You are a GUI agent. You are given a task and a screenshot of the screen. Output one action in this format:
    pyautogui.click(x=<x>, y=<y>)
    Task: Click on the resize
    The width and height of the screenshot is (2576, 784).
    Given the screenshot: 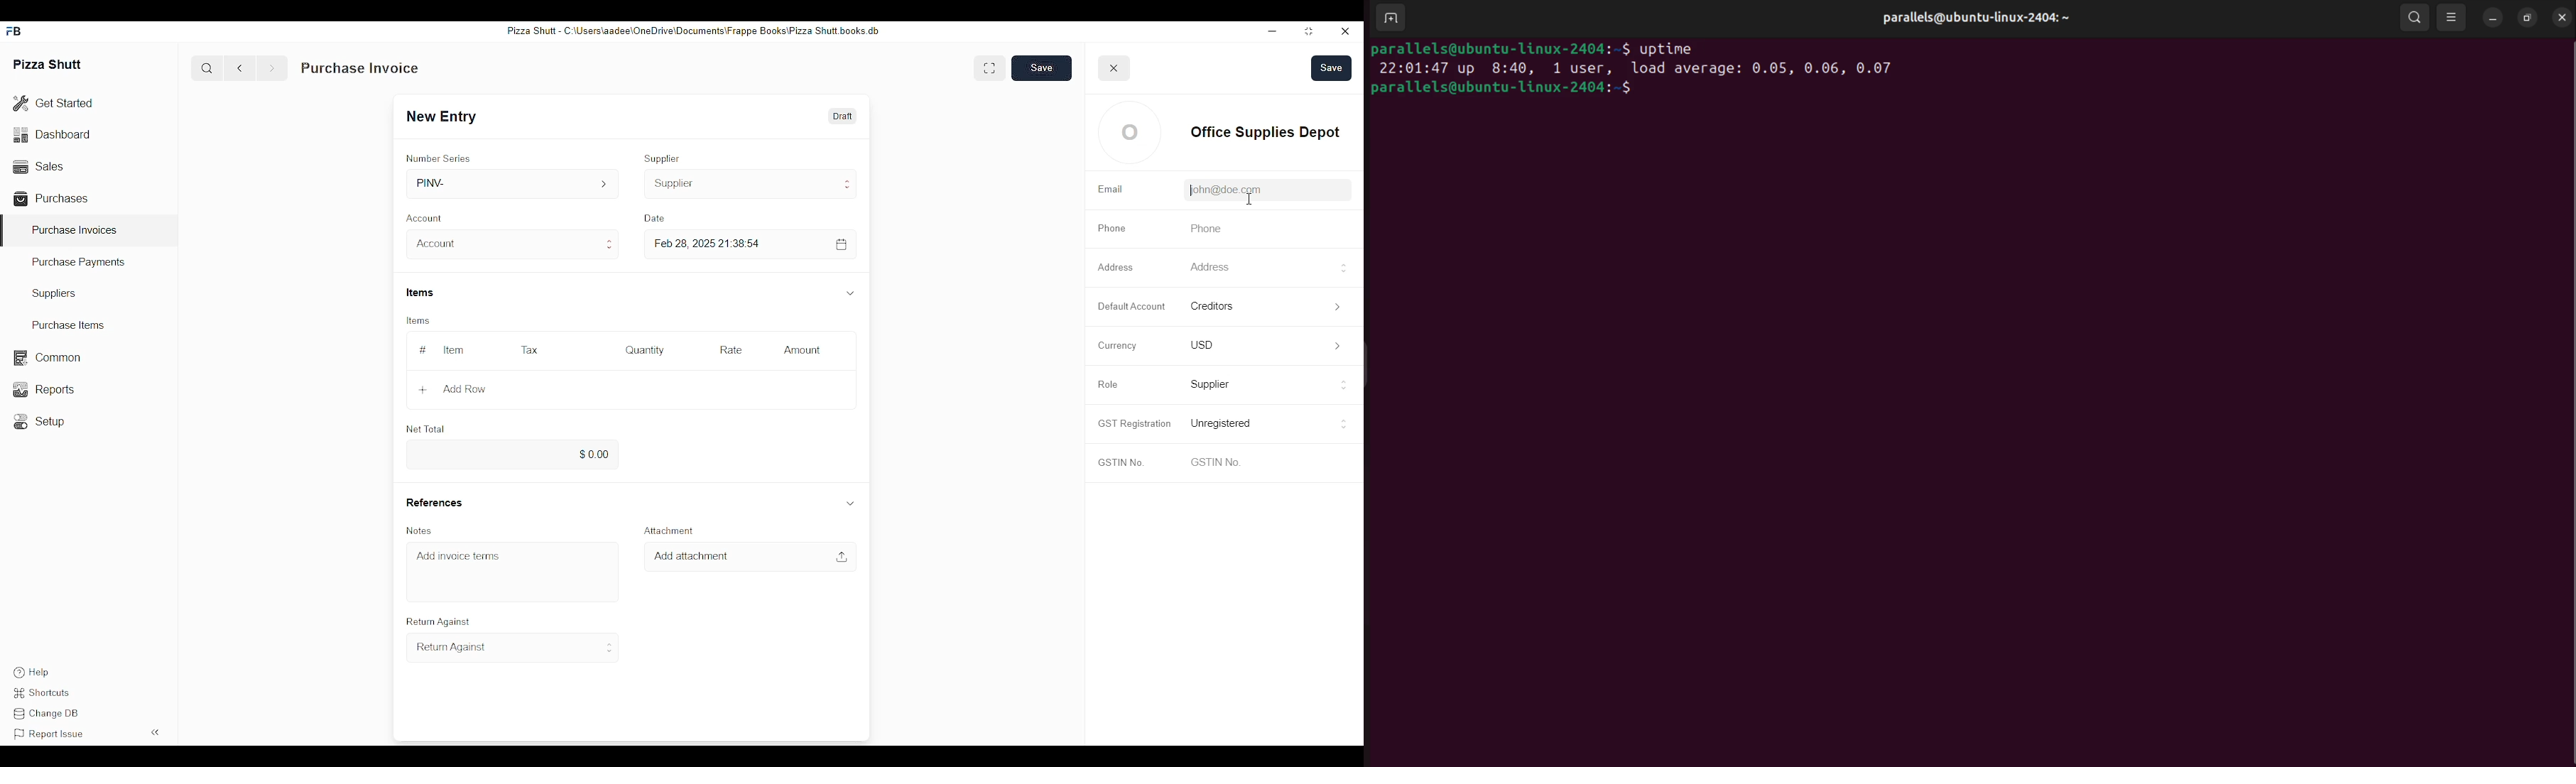 What is the action you would take?
    pyautogui.click(x=2527, y=16)
    